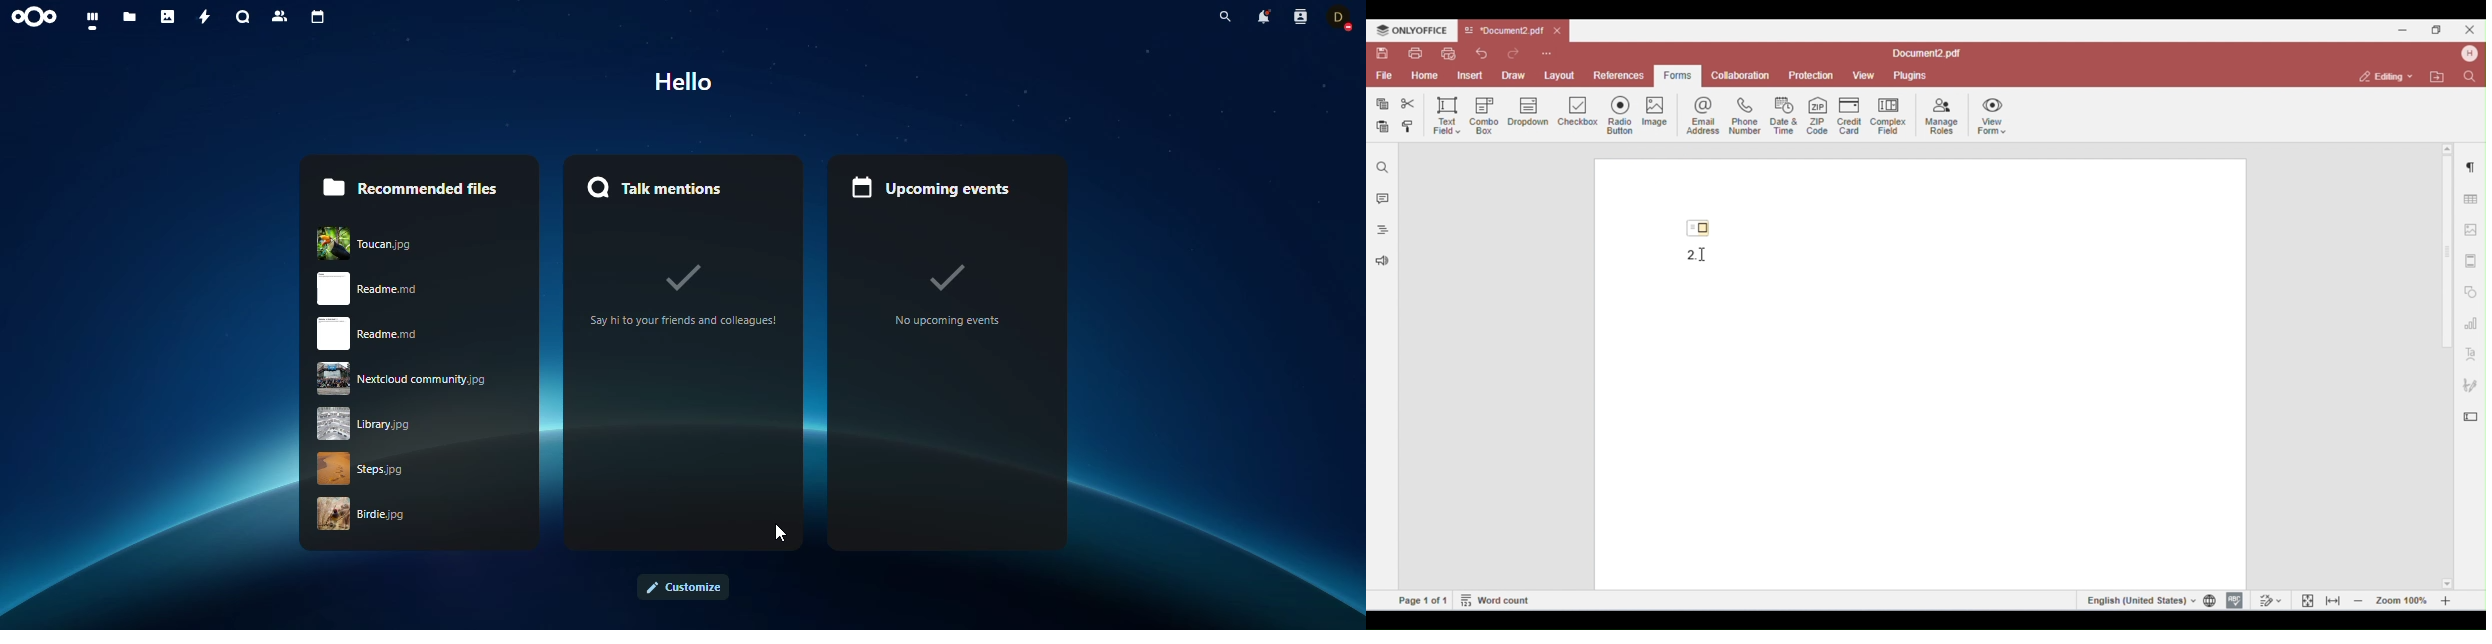 This screenshot has height=644, width=2492. What do you see at coordinates (404, 334) in the screenshot?
I see `readme.rnd` at bounding box center [404, 334].